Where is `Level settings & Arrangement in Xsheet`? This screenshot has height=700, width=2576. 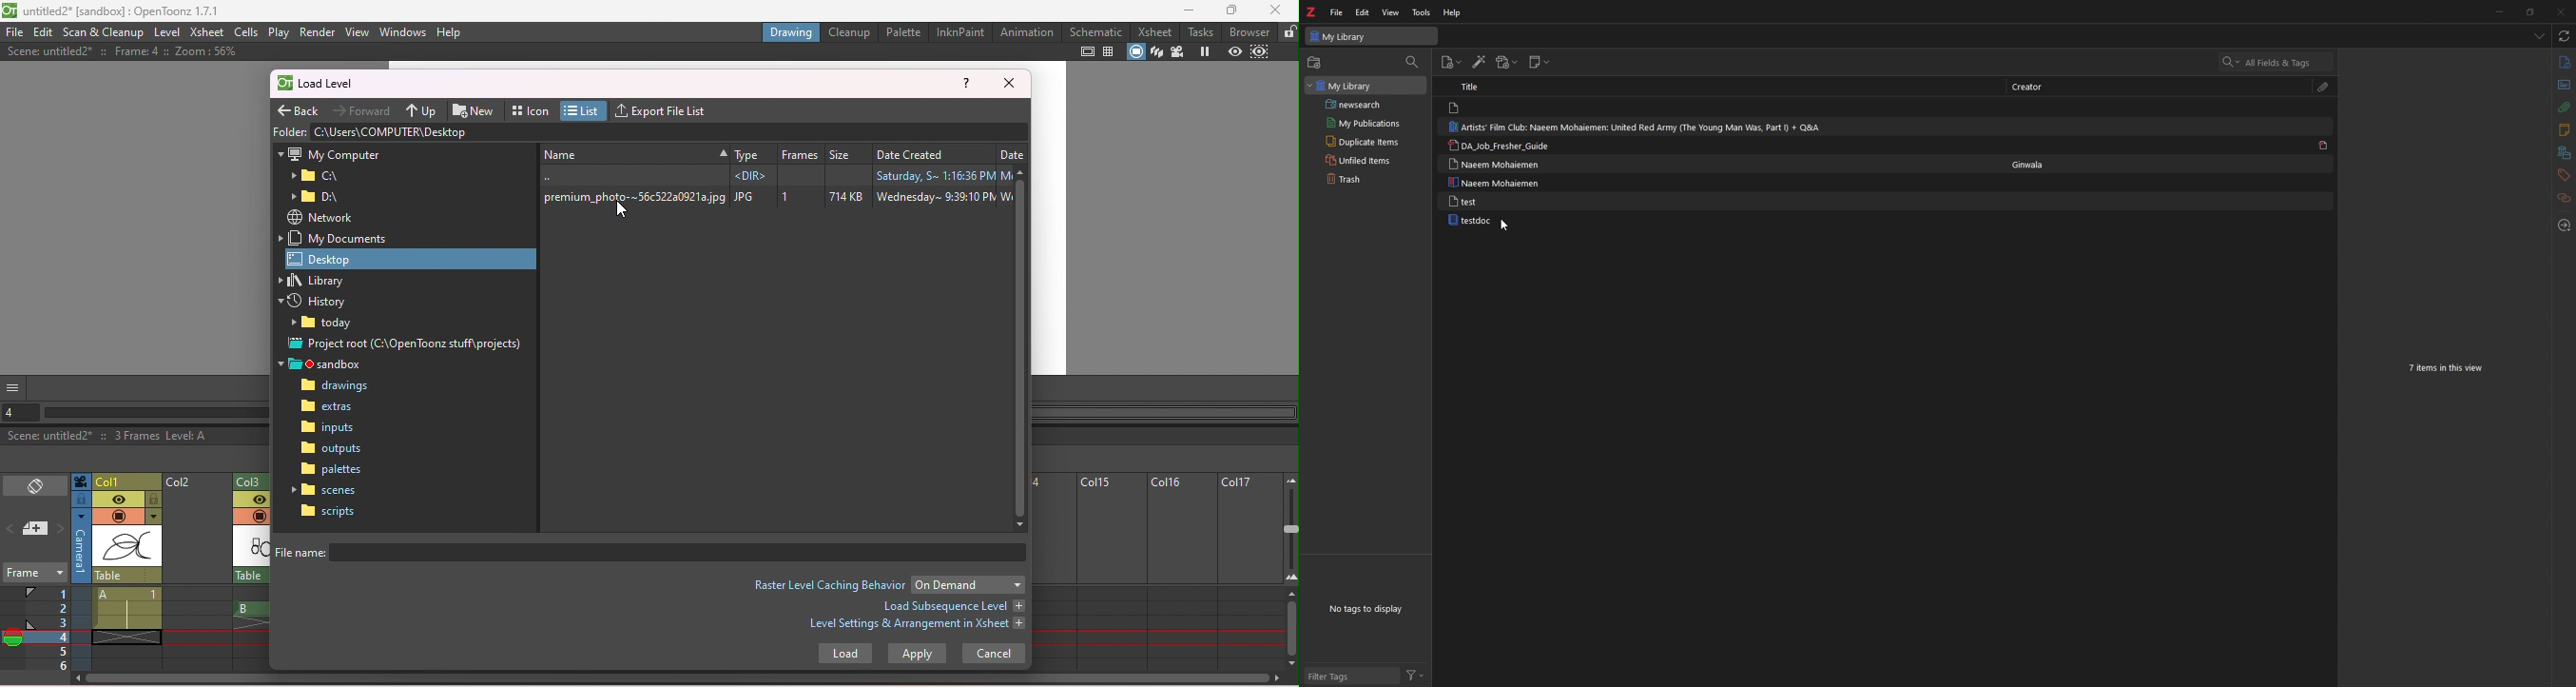 Level settings & Arrangement in Xsheet is located at coordinates (918, 626).